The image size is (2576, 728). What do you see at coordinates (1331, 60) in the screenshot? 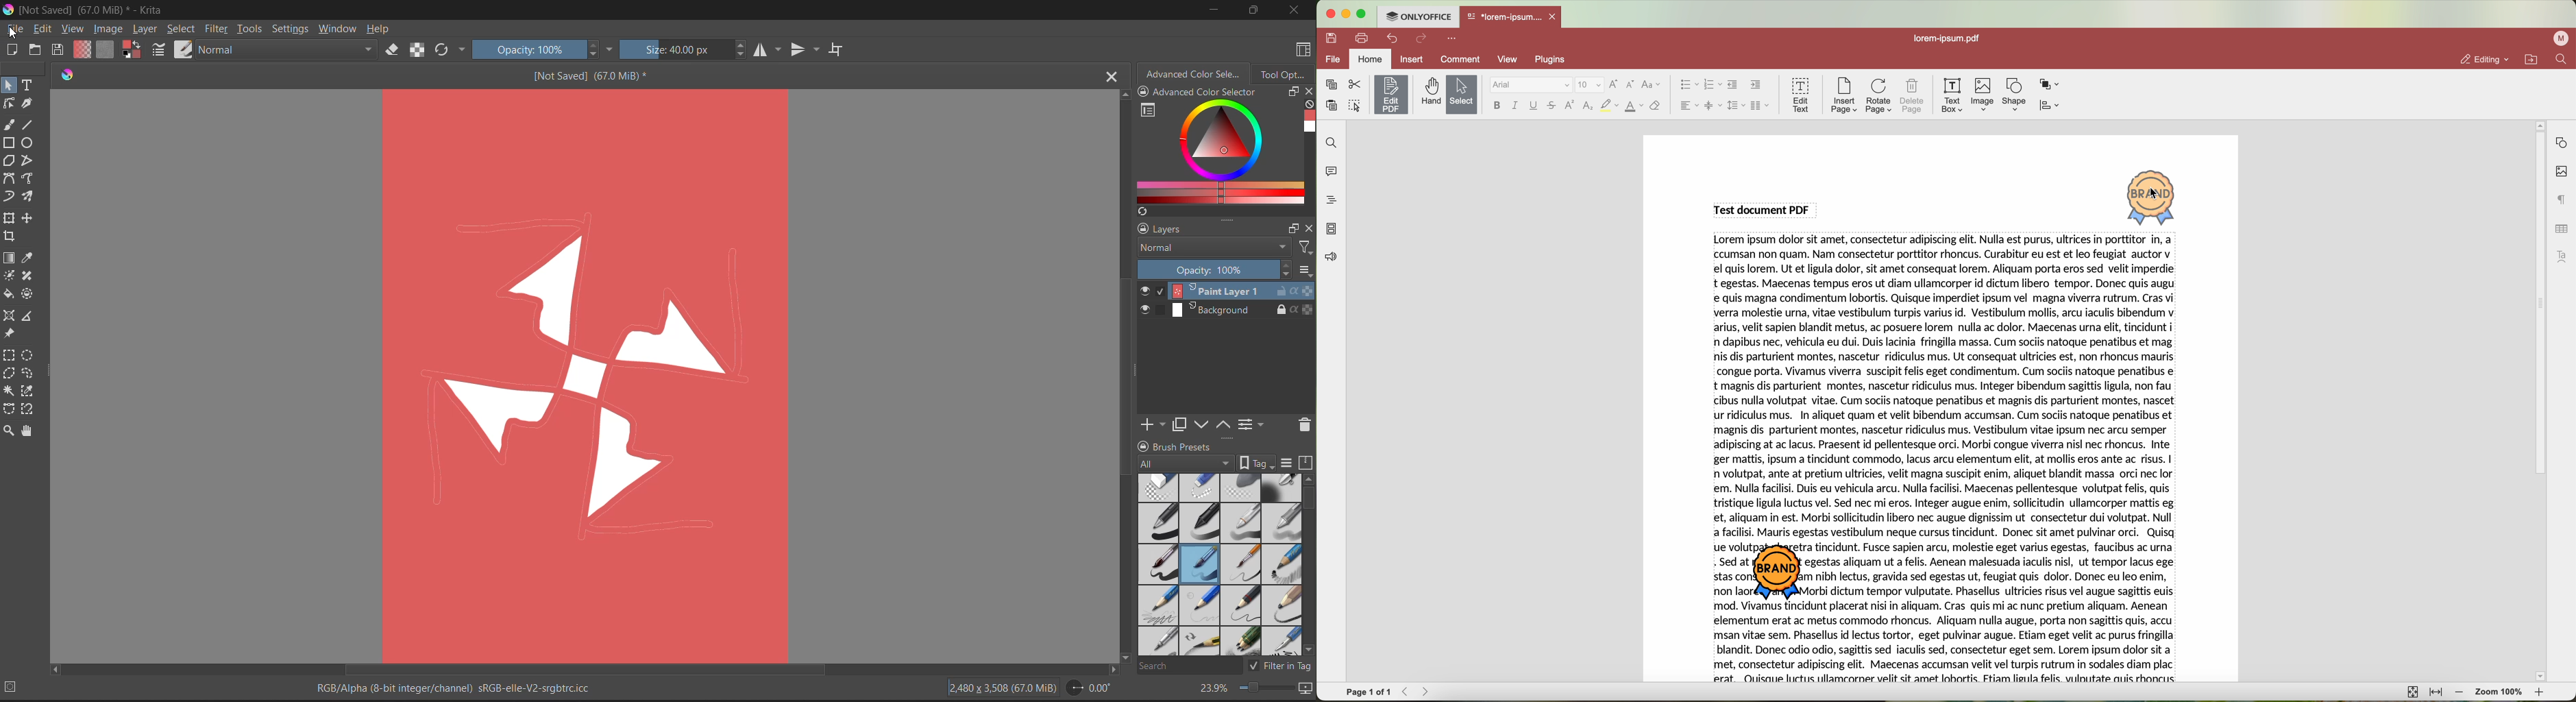
I see `file` at bounding box center [1331, 60].